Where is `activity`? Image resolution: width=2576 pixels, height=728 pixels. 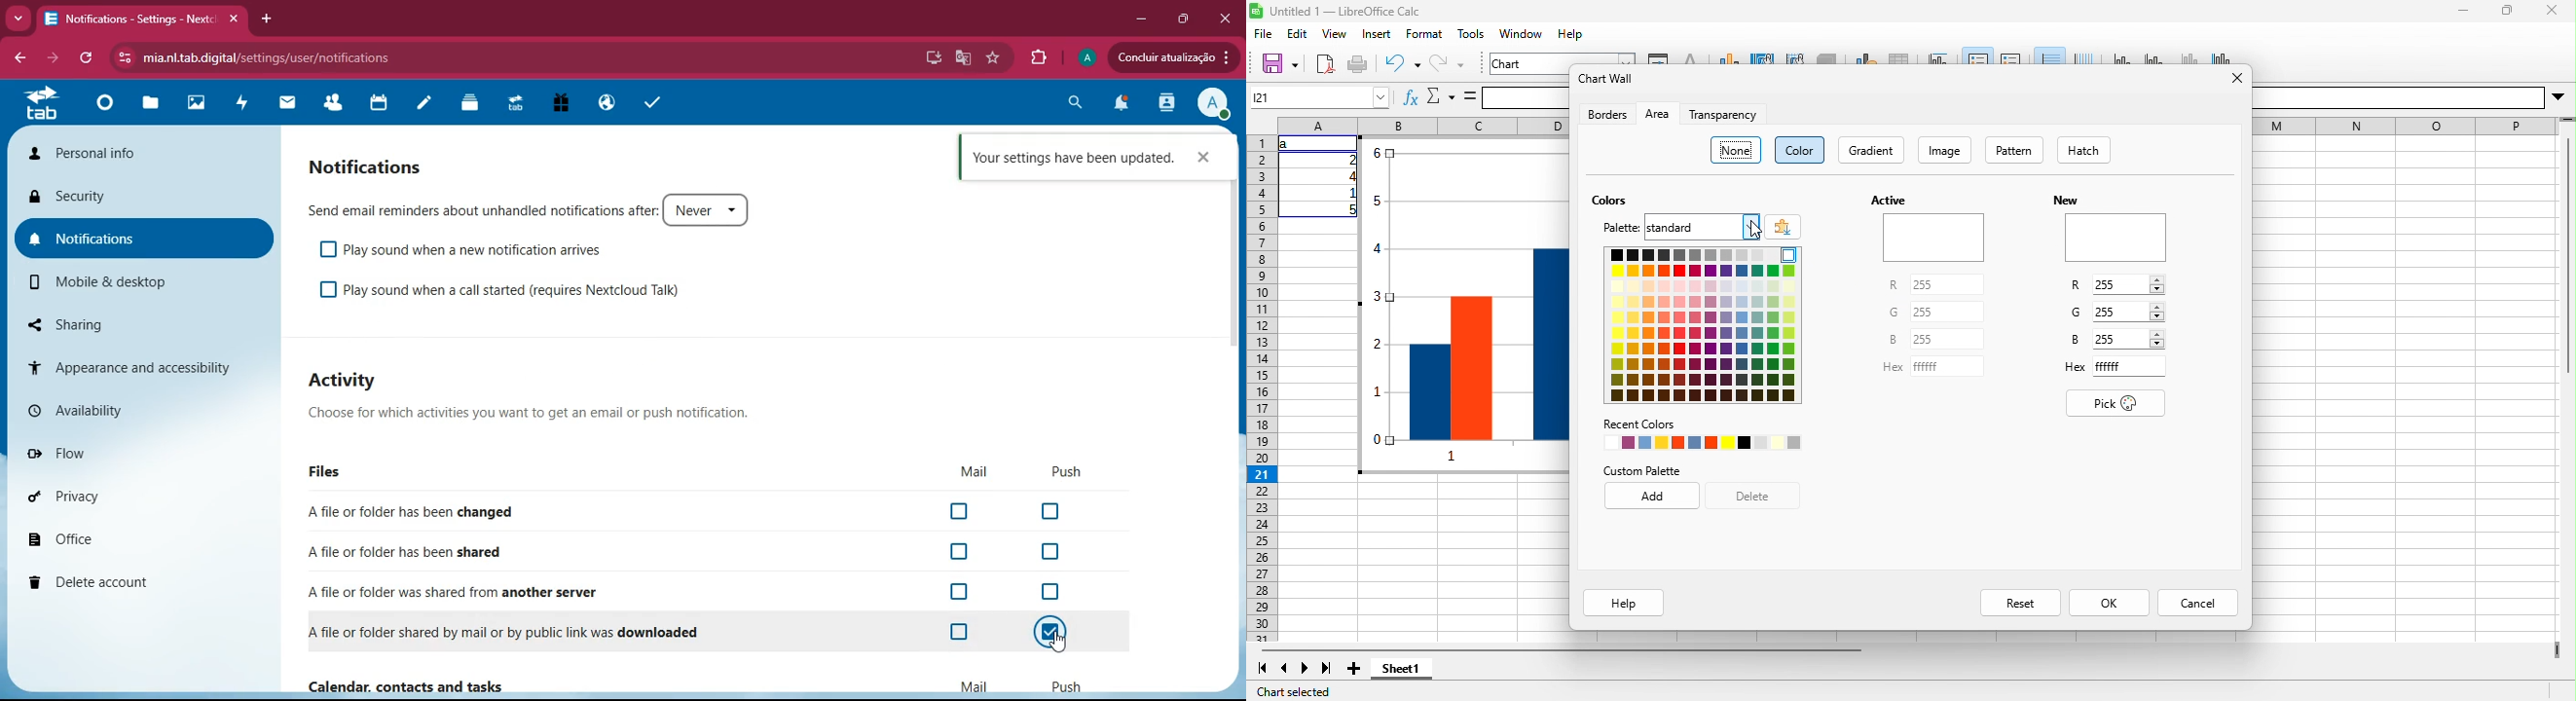
activity is located at coordinates (243, 106).